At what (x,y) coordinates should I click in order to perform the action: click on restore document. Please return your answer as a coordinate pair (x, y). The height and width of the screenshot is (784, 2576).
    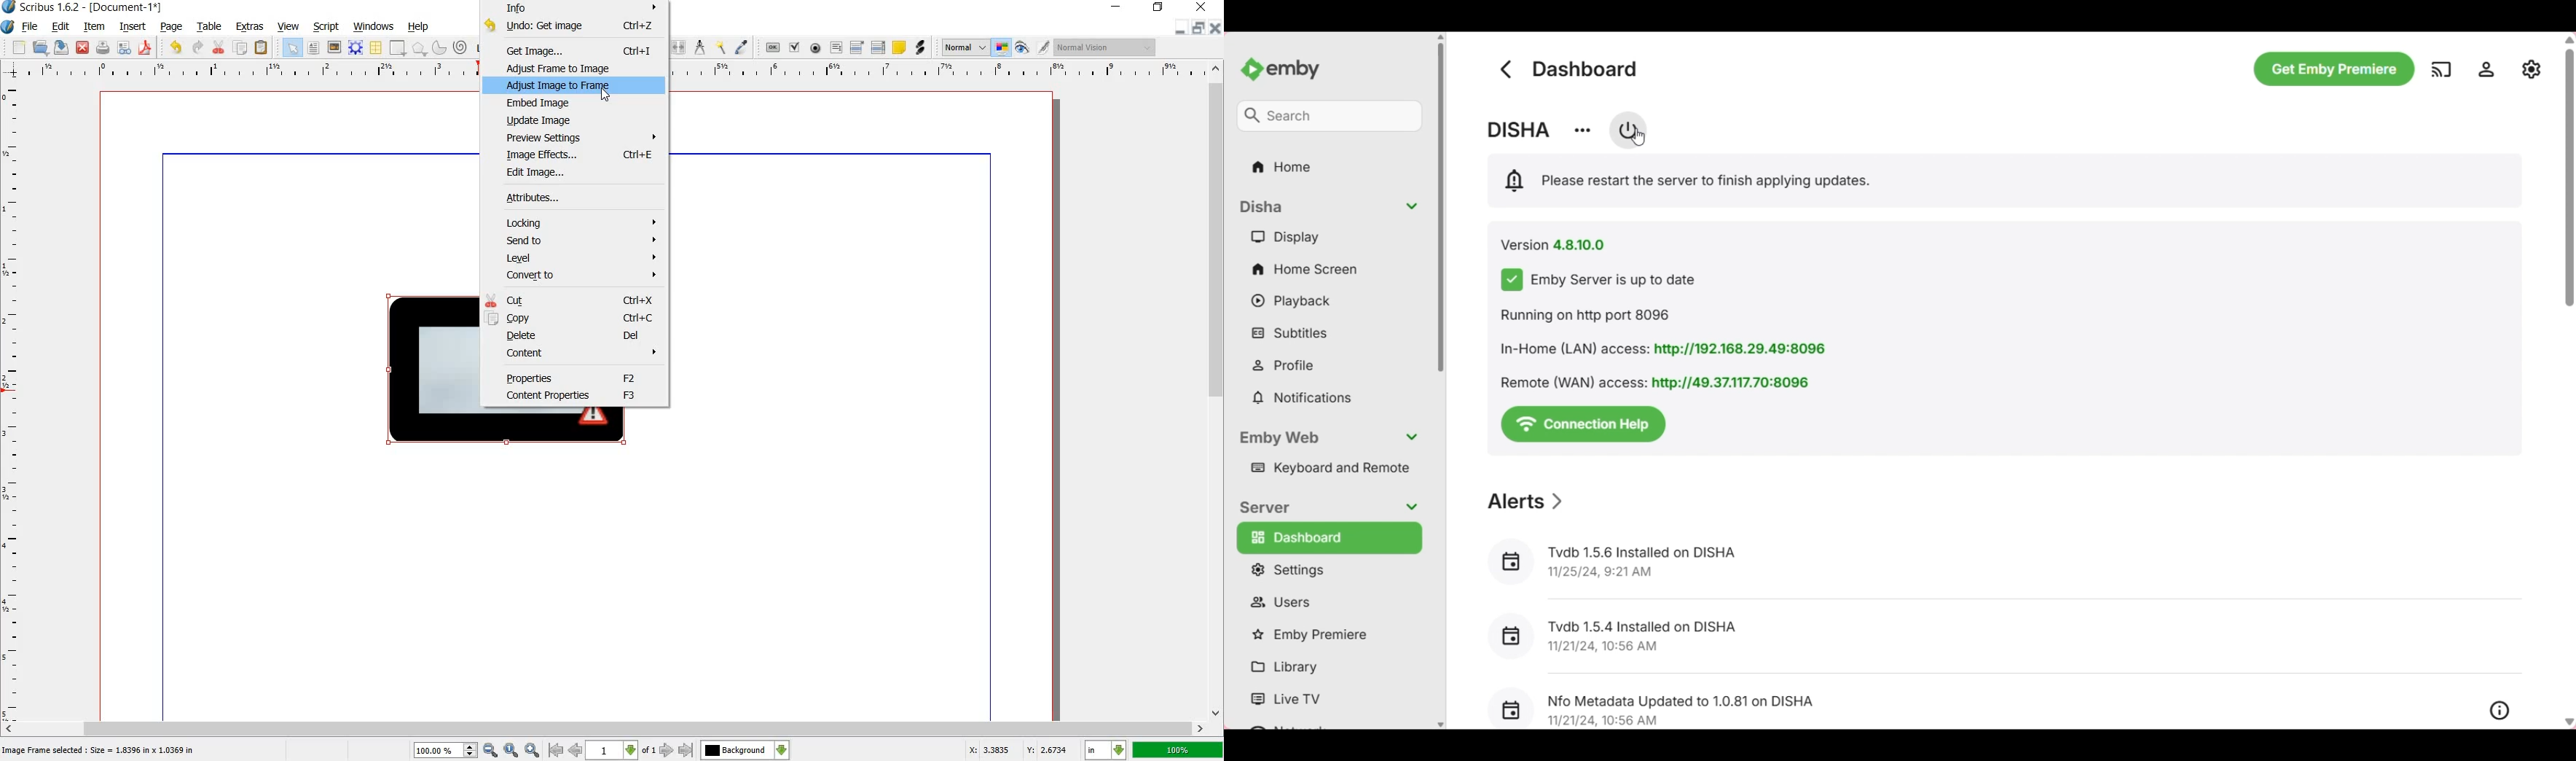
    Looking at the image, I should click on (1199, 27).